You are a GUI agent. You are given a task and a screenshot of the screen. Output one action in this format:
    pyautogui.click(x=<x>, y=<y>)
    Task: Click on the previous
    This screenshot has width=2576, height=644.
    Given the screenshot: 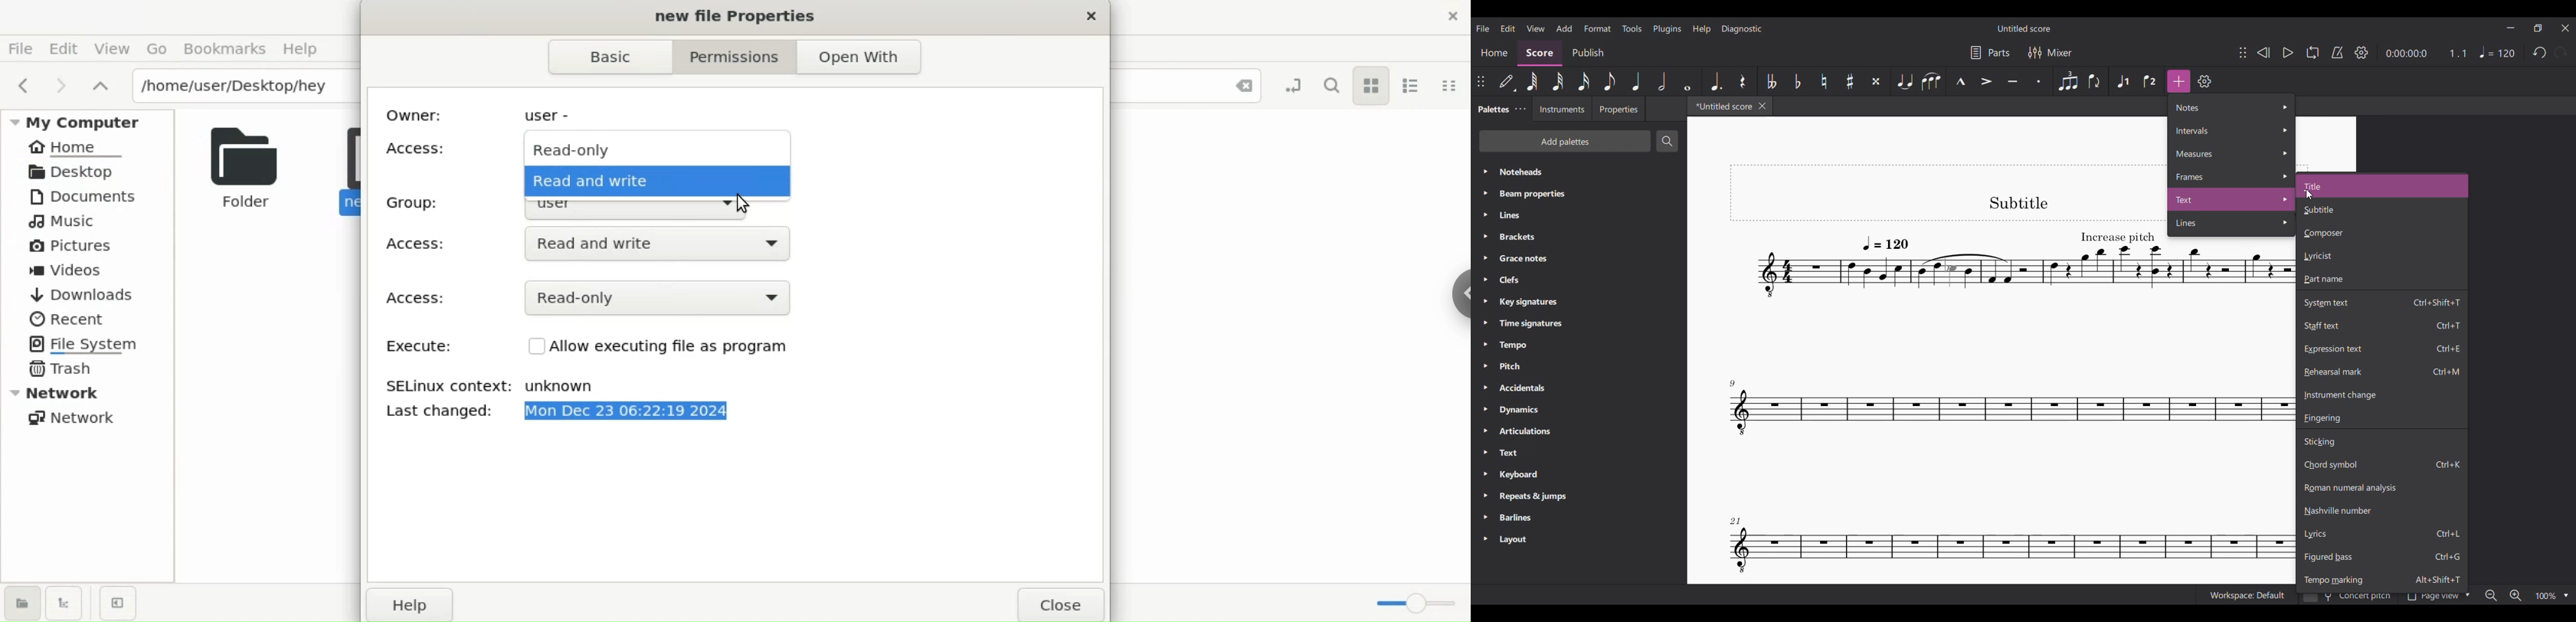 What is the action you would take?
    pyautogui.click(x=22, y=86)
    